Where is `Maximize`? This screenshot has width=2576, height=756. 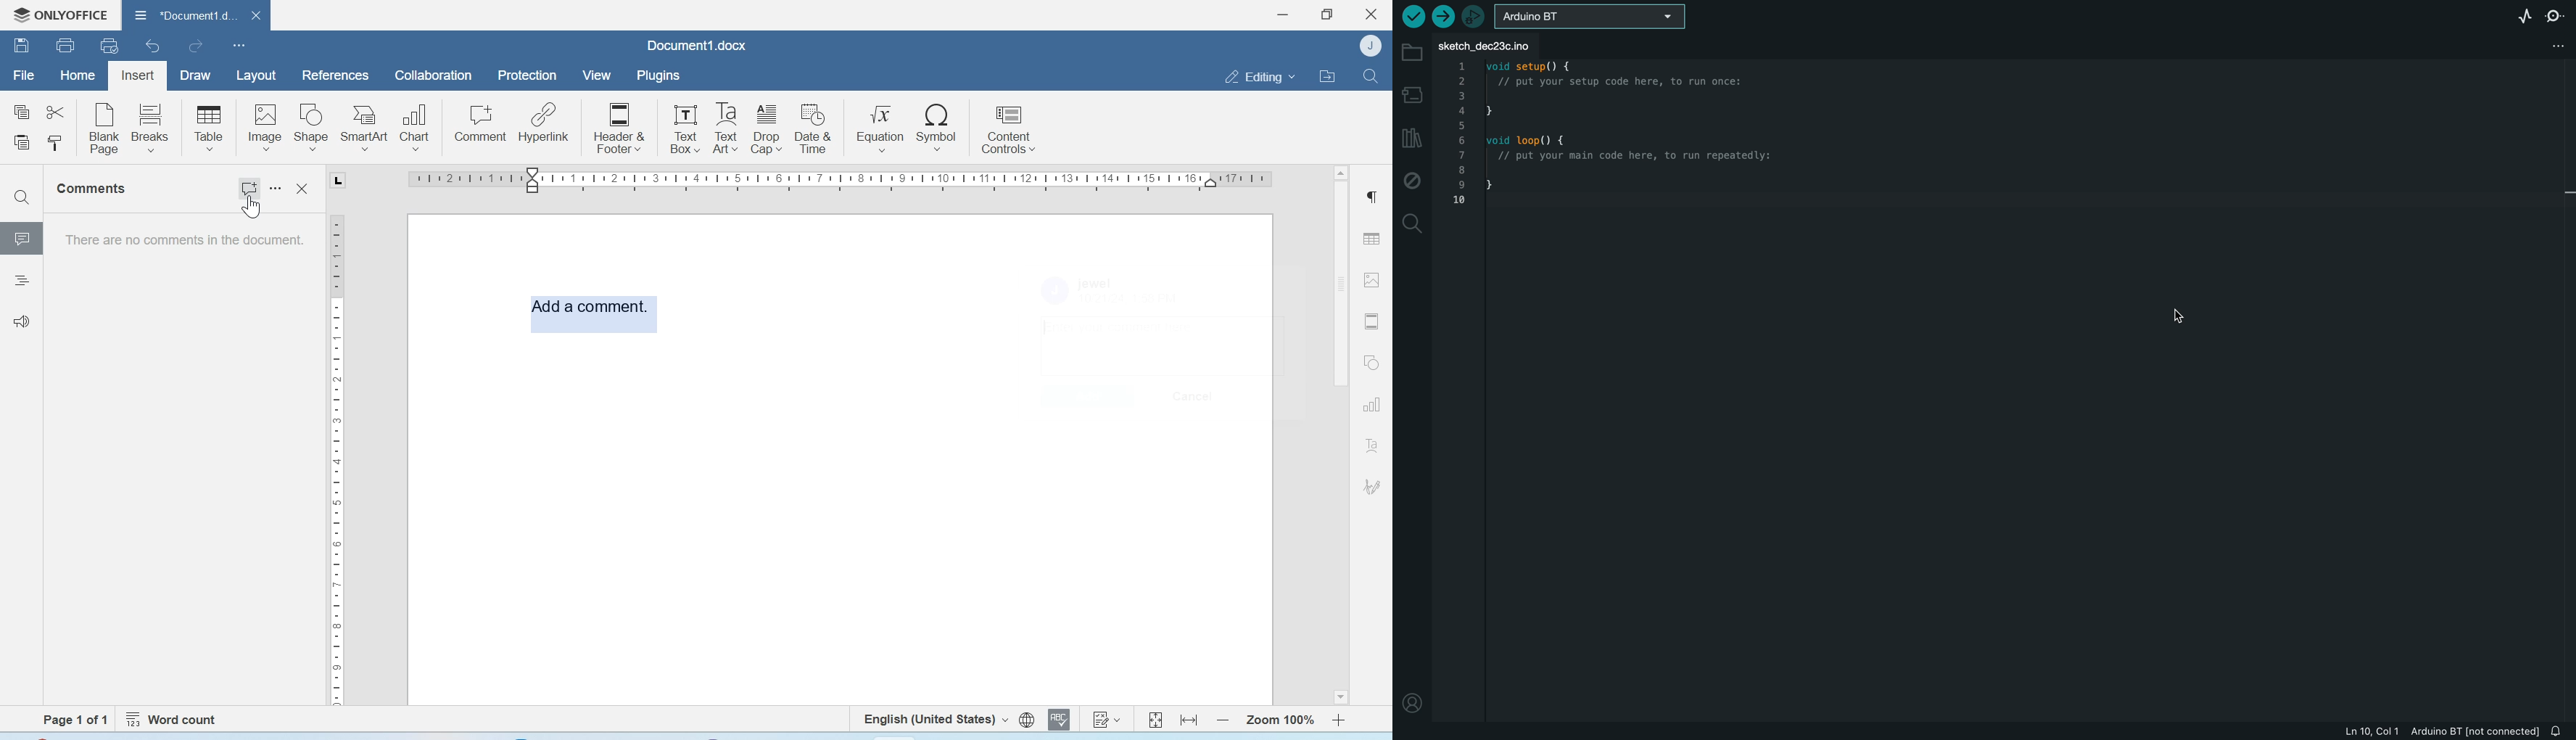 Maximize is located at coordinates (1326, 15).